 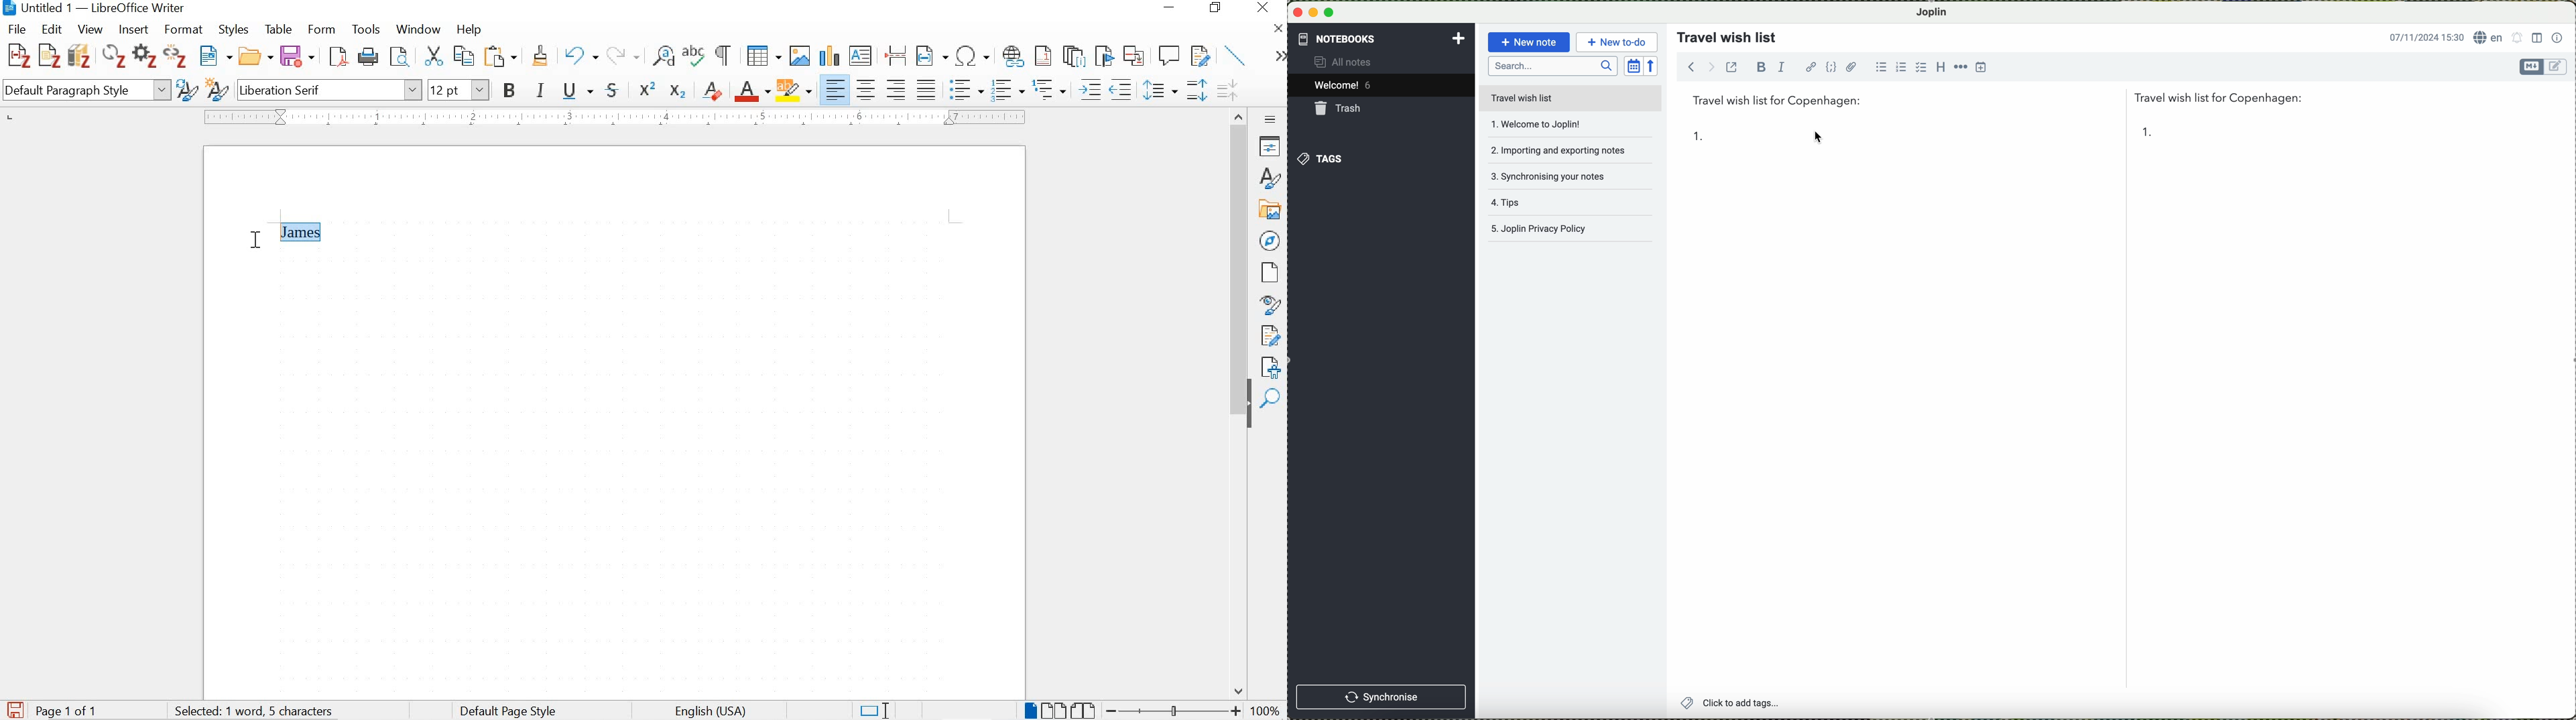 What do you see at coordinates (1278, 56) in the screenshot?
I see `expand` at bounding box center [1278, 56].